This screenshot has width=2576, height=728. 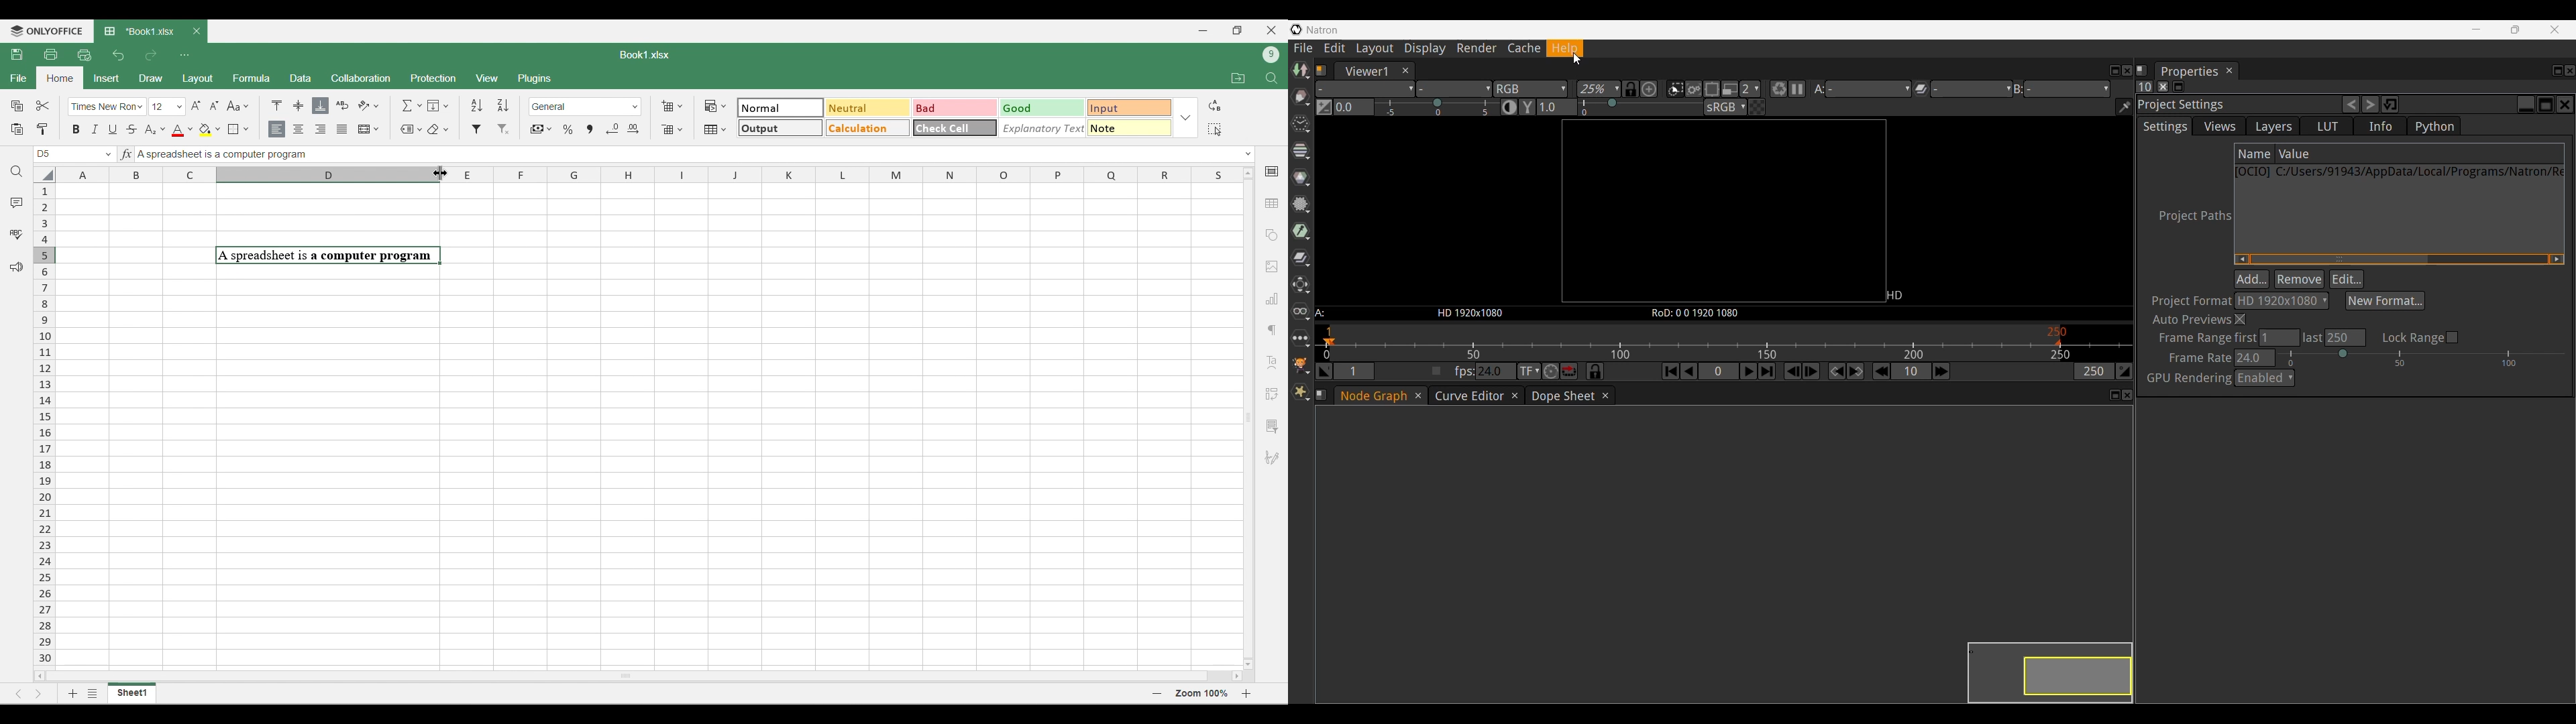 What do you see at coordinates (955, 118) in the screenshot?
I see `Cell type options` at bounding box center [955, 118].